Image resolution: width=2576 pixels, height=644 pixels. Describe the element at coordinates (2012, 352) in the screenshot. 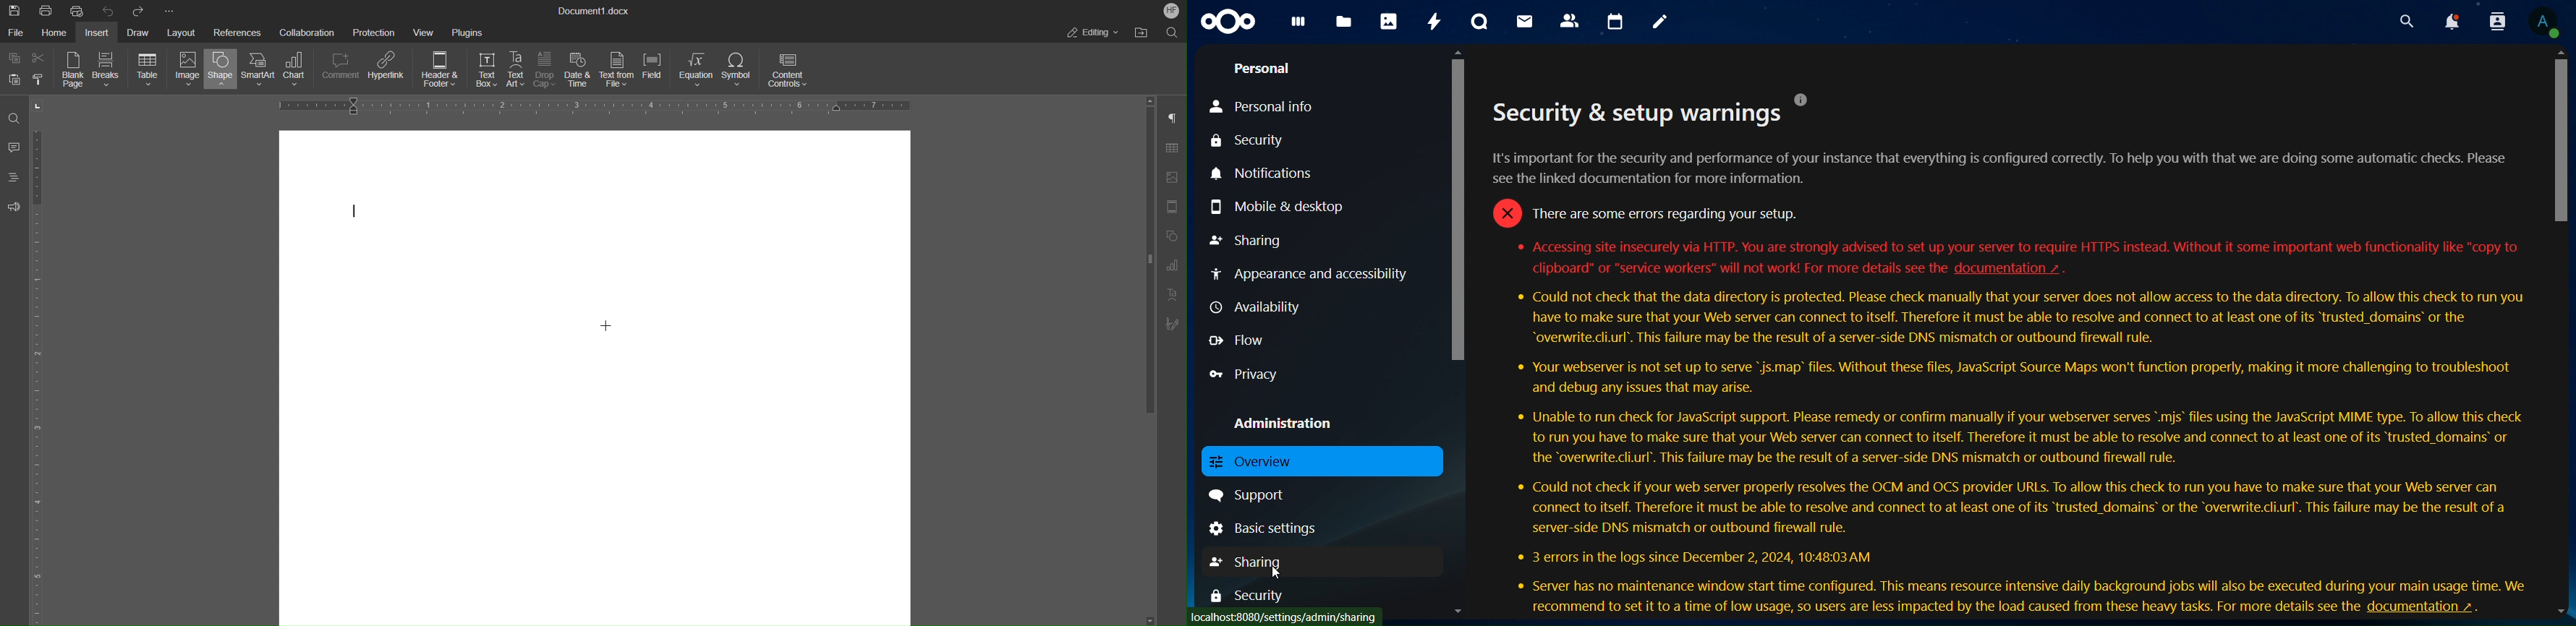

I see `Security & setup warnings ] It's important for the security and performance of your instance that everything is configured correctly. To help you with that we are doing some automatic checks. Please see the linked documentation for more information. [x] There are some errors regarding your setup. e * Accessing site insecurely via HTTP. You are strongly advised to set up your server to require HTTPS instead. Without it some important web functionality like “copy to clipboard" or "service workers" will not work! For more details see the documentation ~ . * Could not check that the data directory is protected. Please check manually that your server does not allow access to the data directory. To allow this check to run you leges have to make sure that your Web server can connect to itself. Therefore it must be able to resolve and connect to at least one of its “trusted_domains’ or the “overwrite.cli.url’. This failure may be the result of a server-side DNS mismatch or outbound firewall rule. * Your webserver is not set up to serve "js.map’ files. Without these files, JavaScript Source Maps won't function properly, making it more challenging to troubleshoot and debug any issues that may arise. * Unable to run check for JavaScript support. Please remedy or confirm manually if your webserver serves ".mjs’ files using the JavaScript MIME type. To allow this check to run you have to make sure that your Web server can connect to itself. Therefore it must be able to resolve and connect to at least one of its “trusted_domains™ or the “overwrite cli.url’. This failure may be the result of a server-side DNS mismatch or outbound firewall rule. * Could not check if your web server properly resolves the OCM and OCS provider URLs. To allow this check to run you have to make sure that your Web server can connect to itself. Therefore it must be able to resolve and connect to at least one of its “trusted_domains™ or the “overwrite.cli.url’. This failure may be the result of a : server-side DNS mismatch or outbound firewall rule. * 26 errors in the logs since December 2, 2024, 5:52:24 PM * Server has no maintenance window start time configured. This means resource intensive daily background jobs will also be executed during your main usage time. We _ recommend to set it to a time of low usage. so users are less impacted by the load caused from these heavy tasks. For more details see the documentation ~ ."` at that location.